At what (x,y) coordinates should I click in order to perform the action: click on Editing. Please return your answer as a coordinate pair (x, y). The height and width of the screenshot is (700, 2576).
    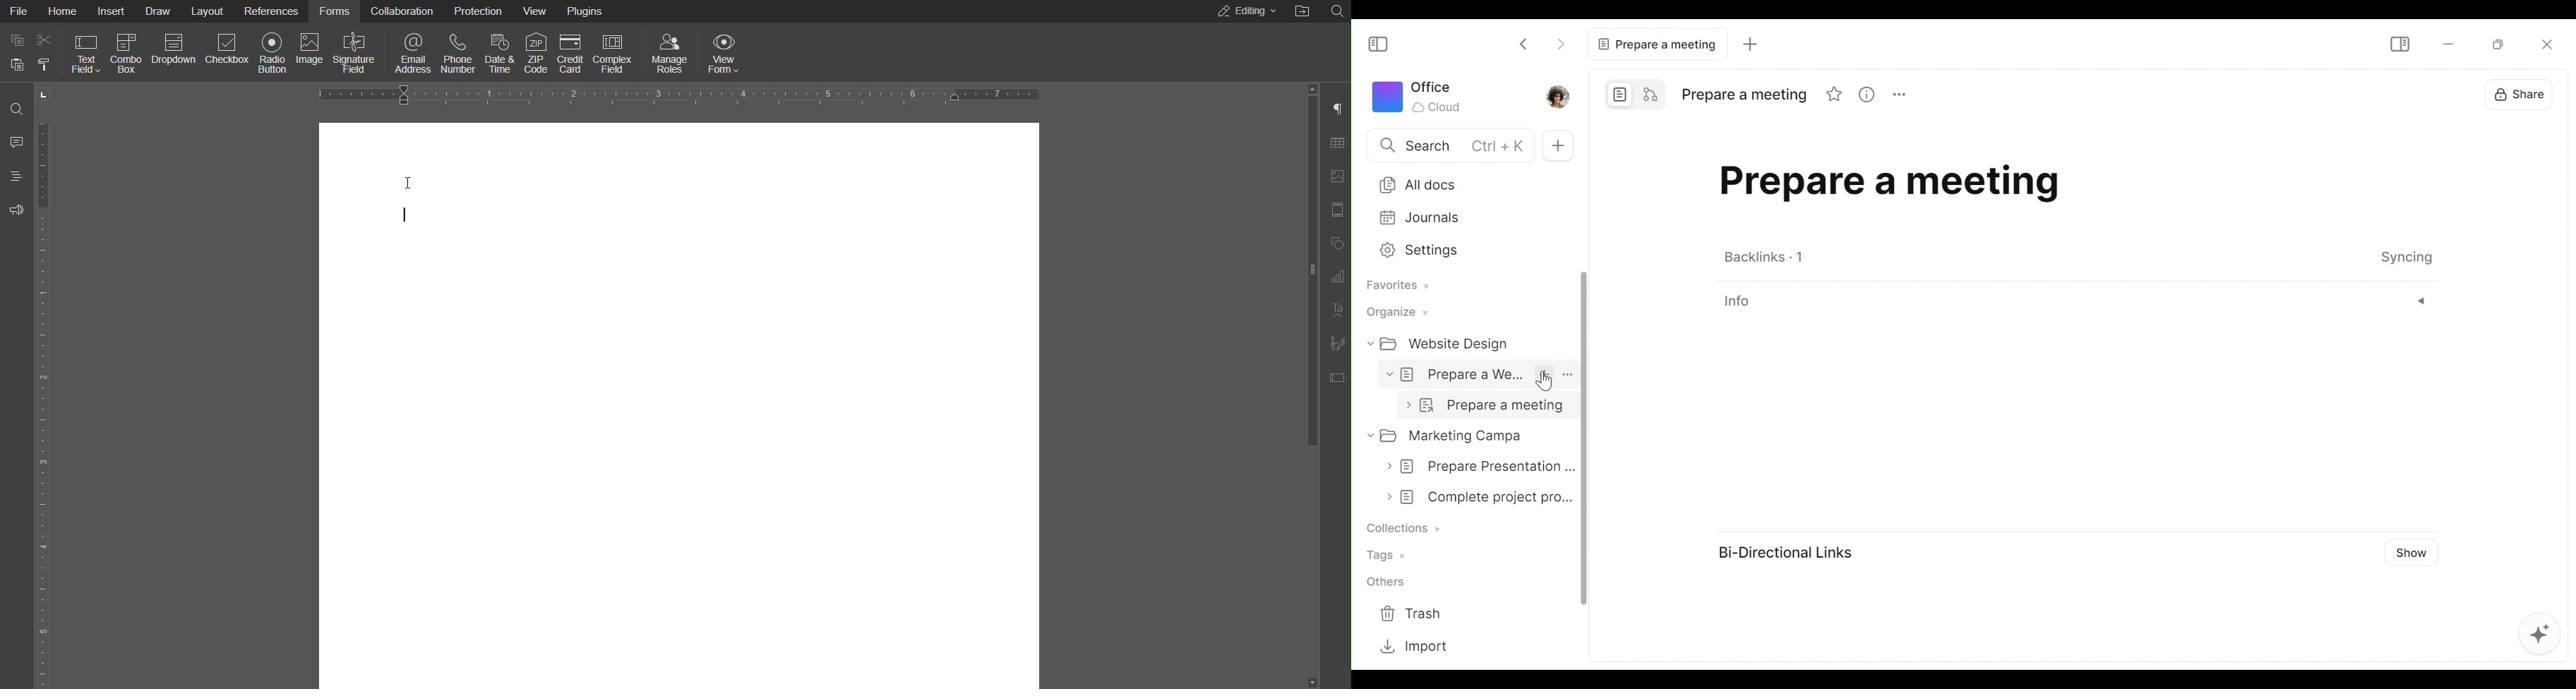
    Looking at the image, I should click on (1246, 11).